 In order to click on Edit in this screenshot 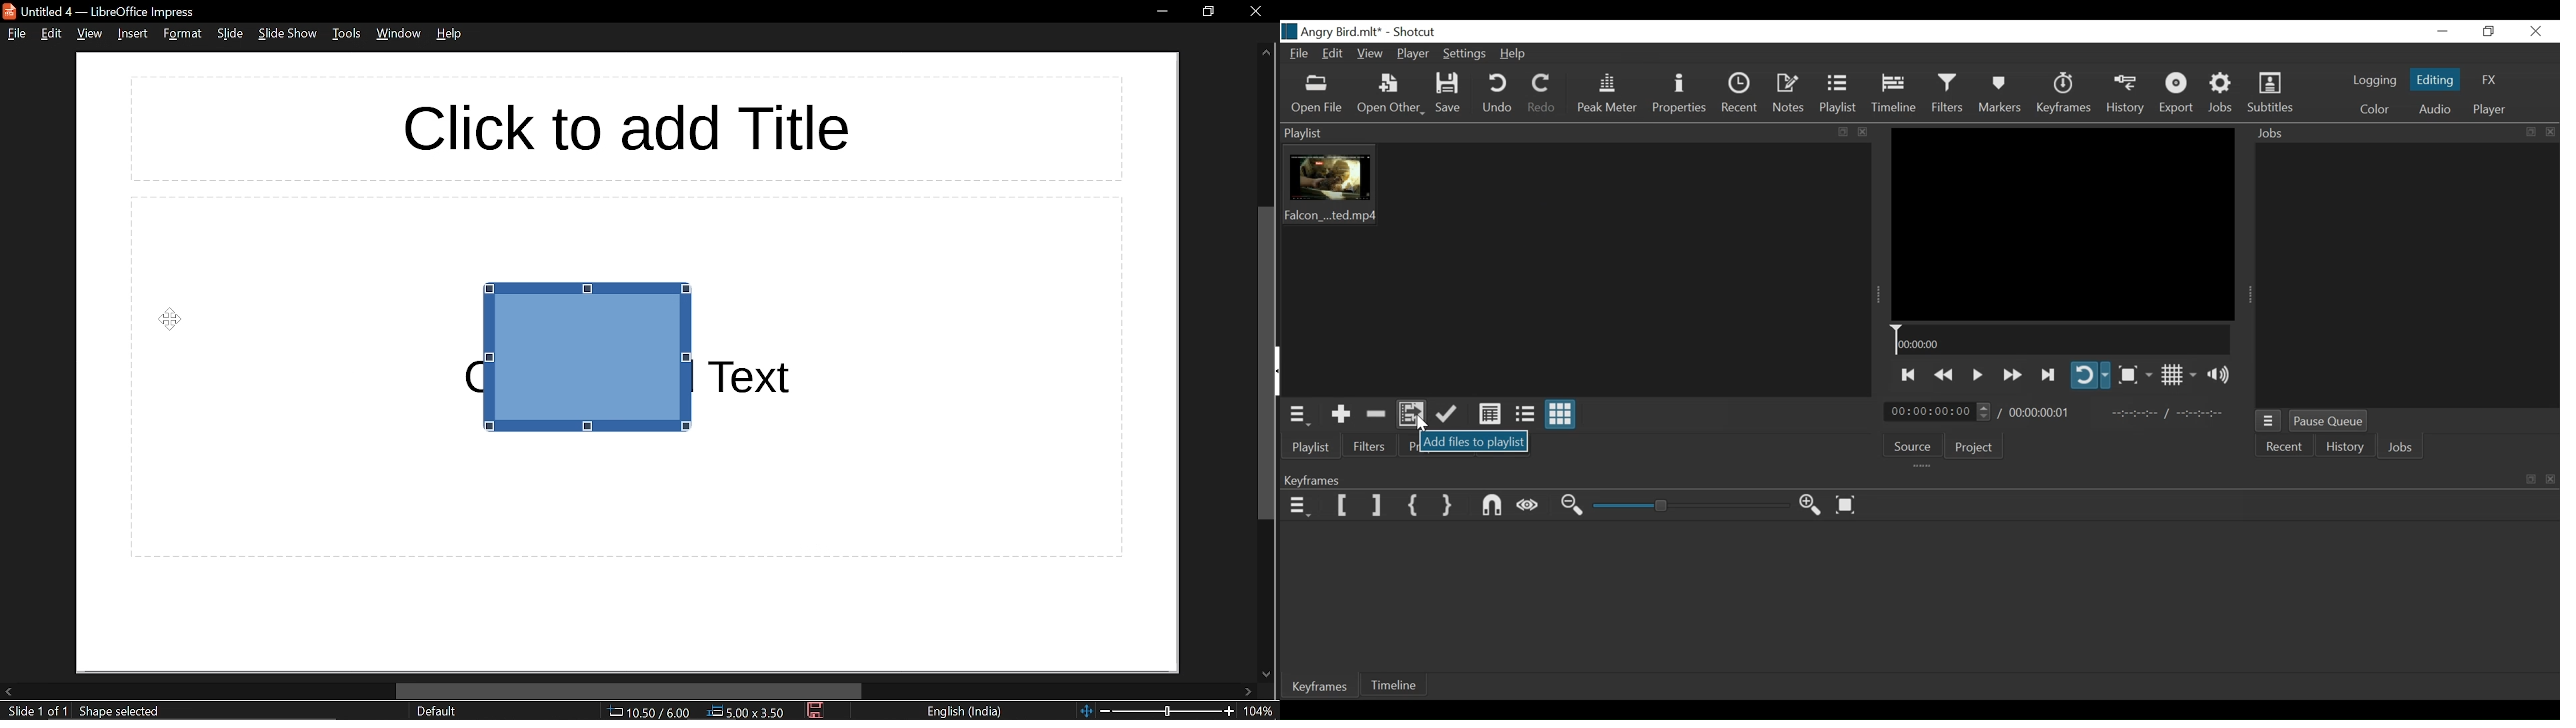, I will do `click(1335, 54)`.